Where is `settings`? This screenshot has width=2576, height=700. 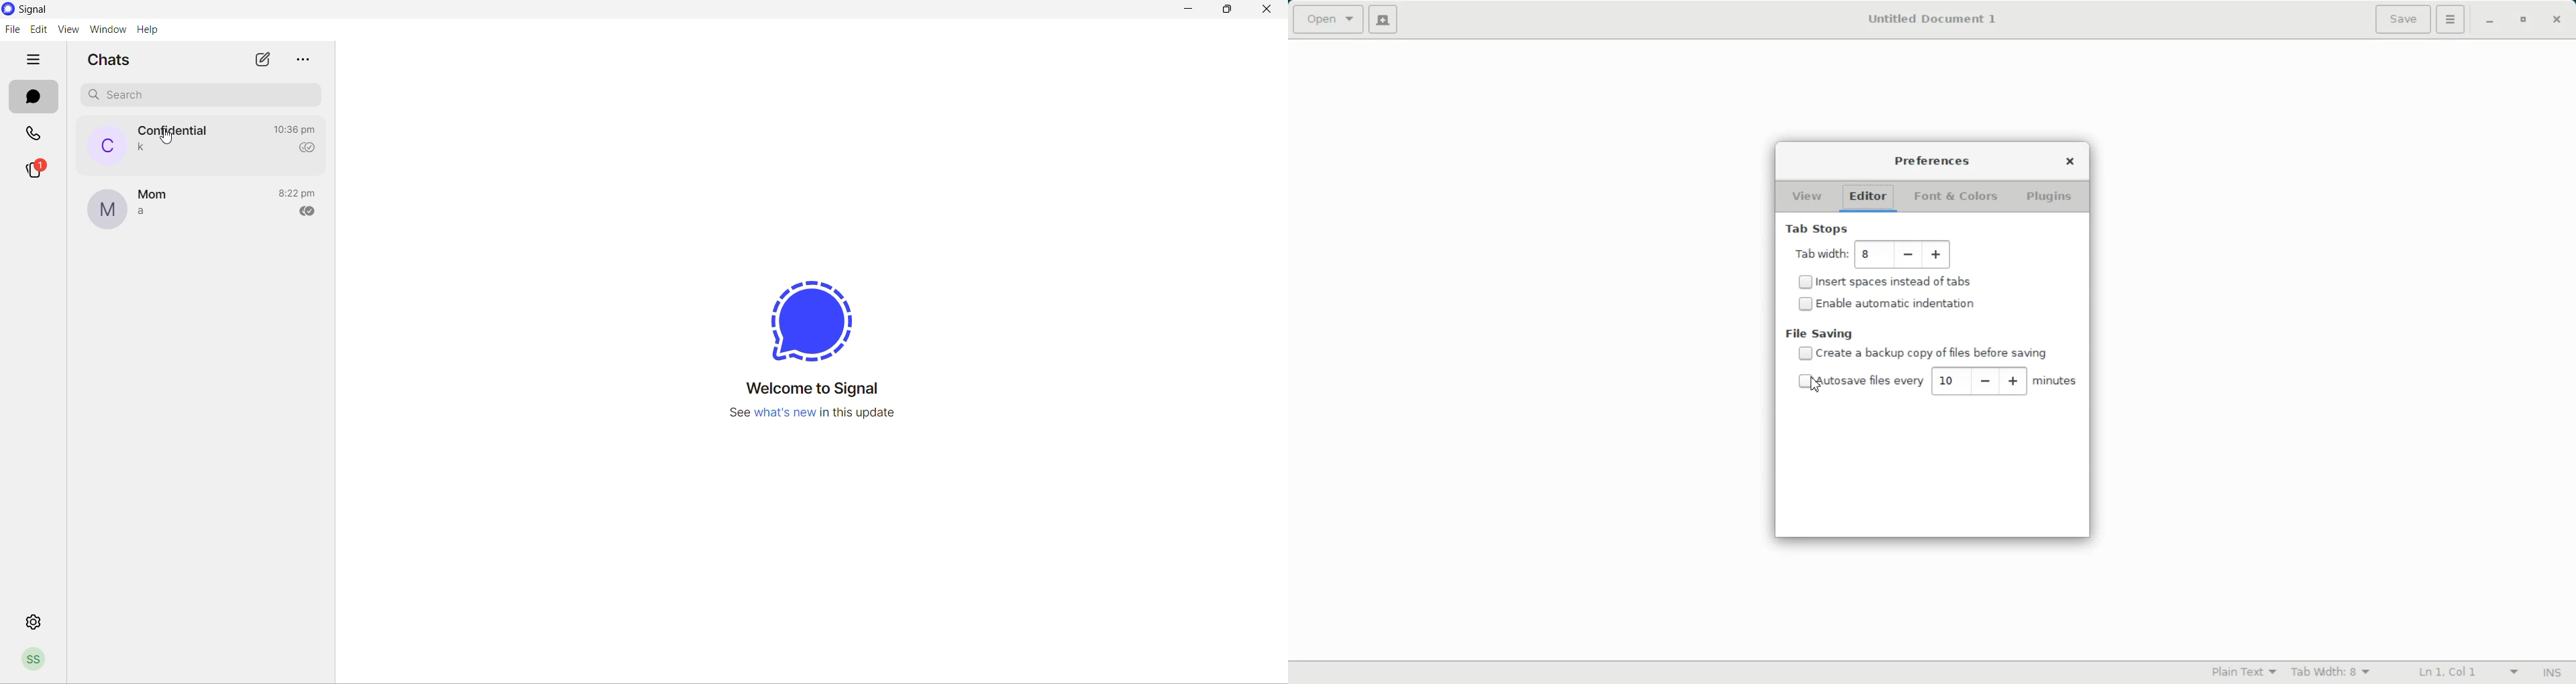
settings is located at coordinates (36, 620).